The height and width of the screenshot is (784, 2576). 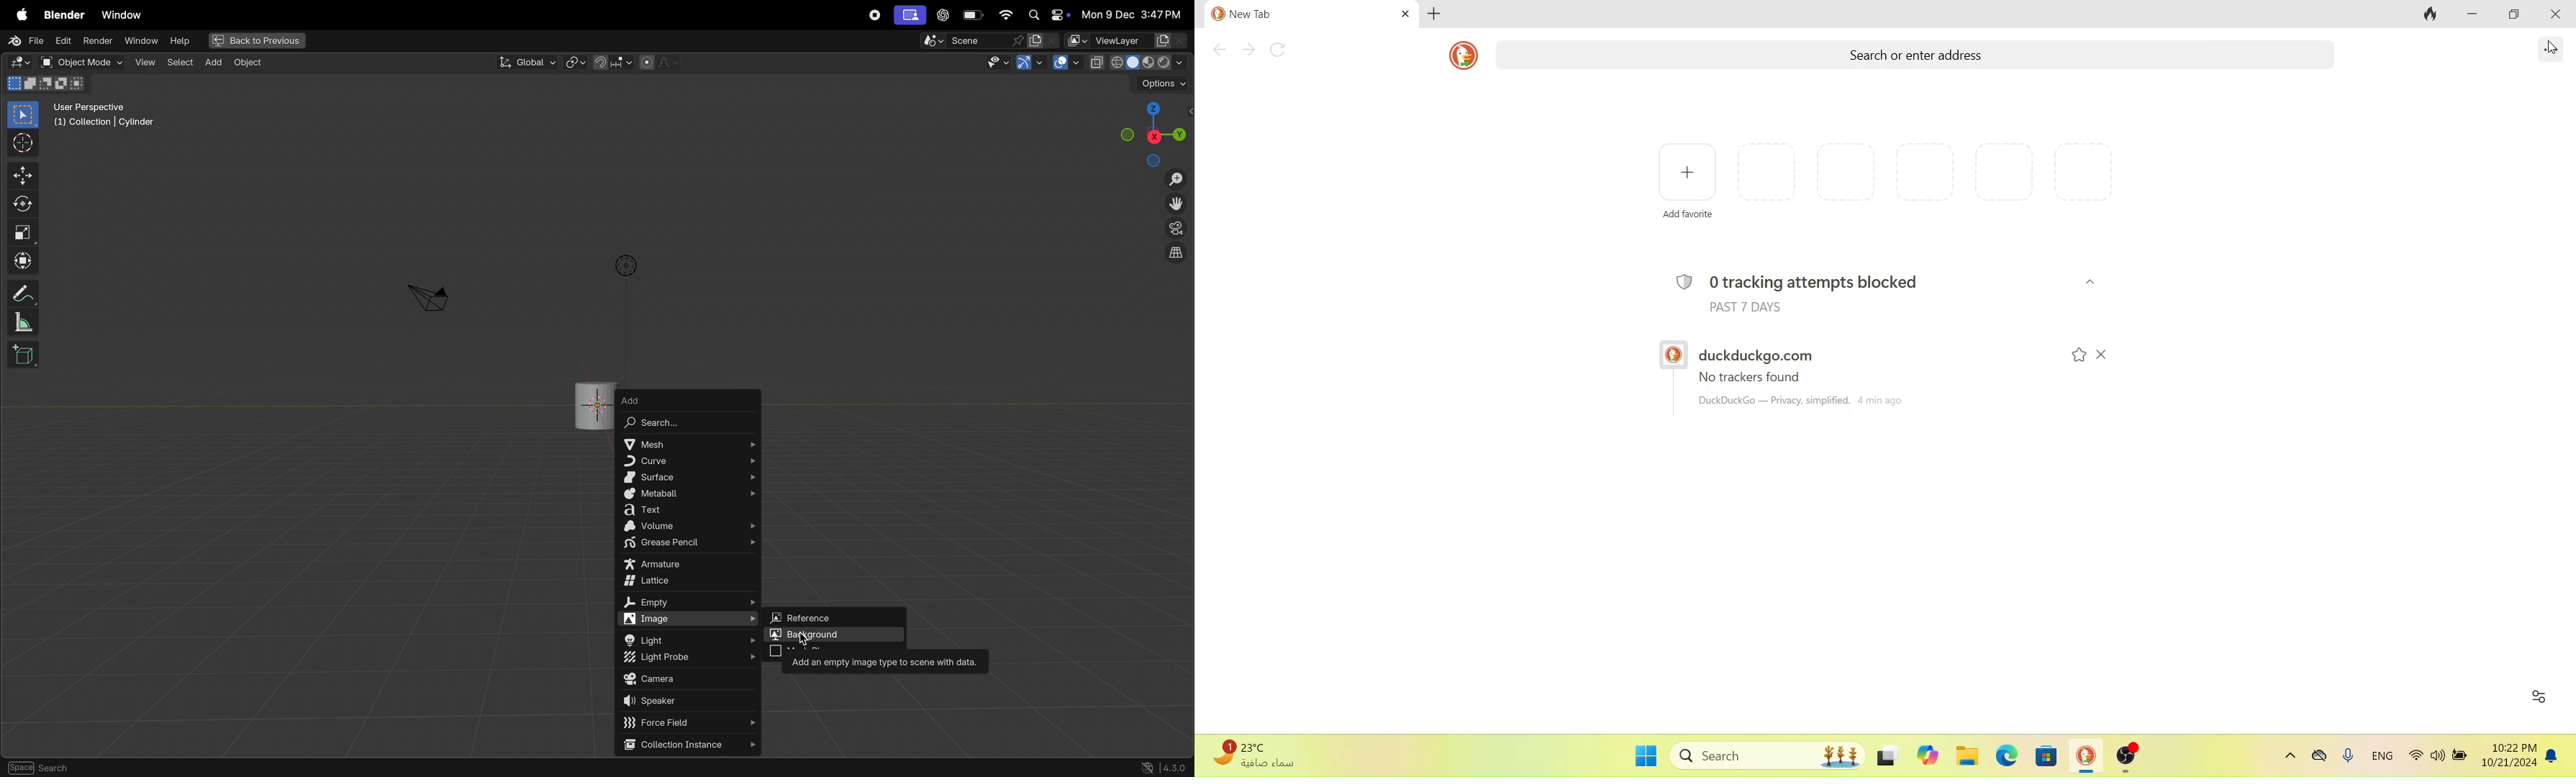 I want to click on object mode, so click(x=79, y=62).